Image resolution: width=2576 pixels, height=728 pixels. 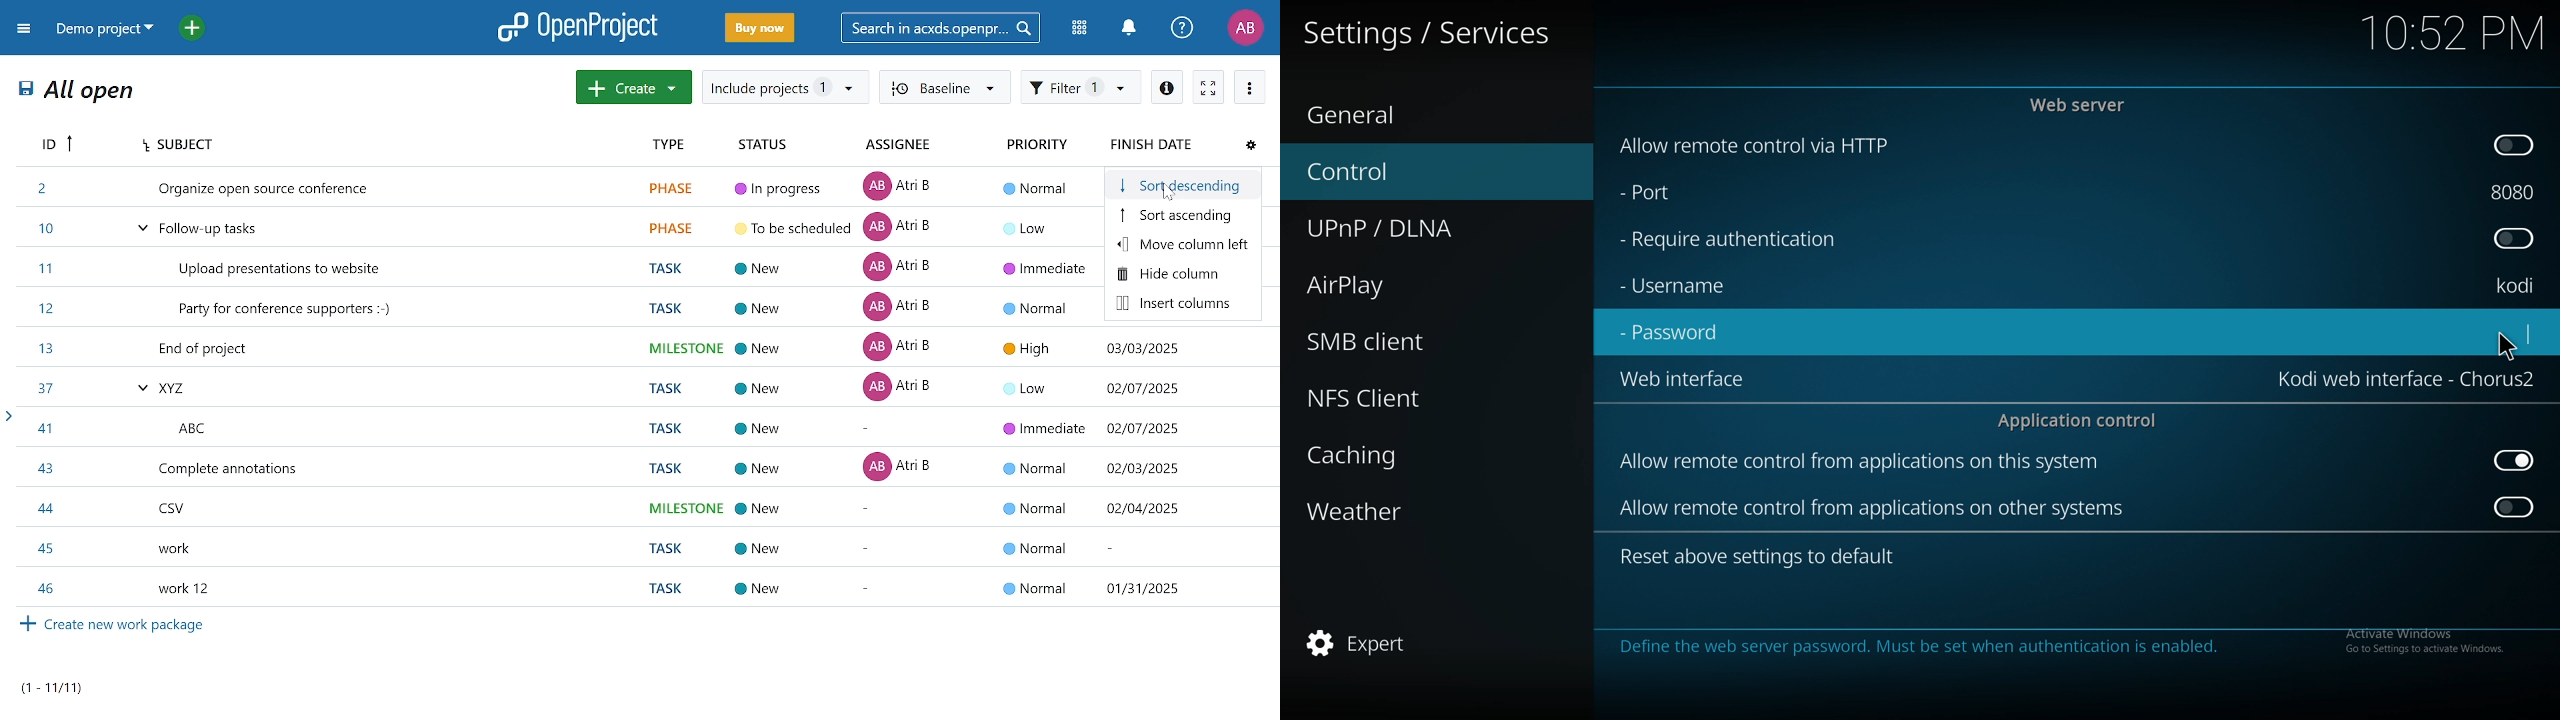 What do you see at coordinates (66, 685) in the screenshot?
I see `task count` at bounding box center [66, 685].